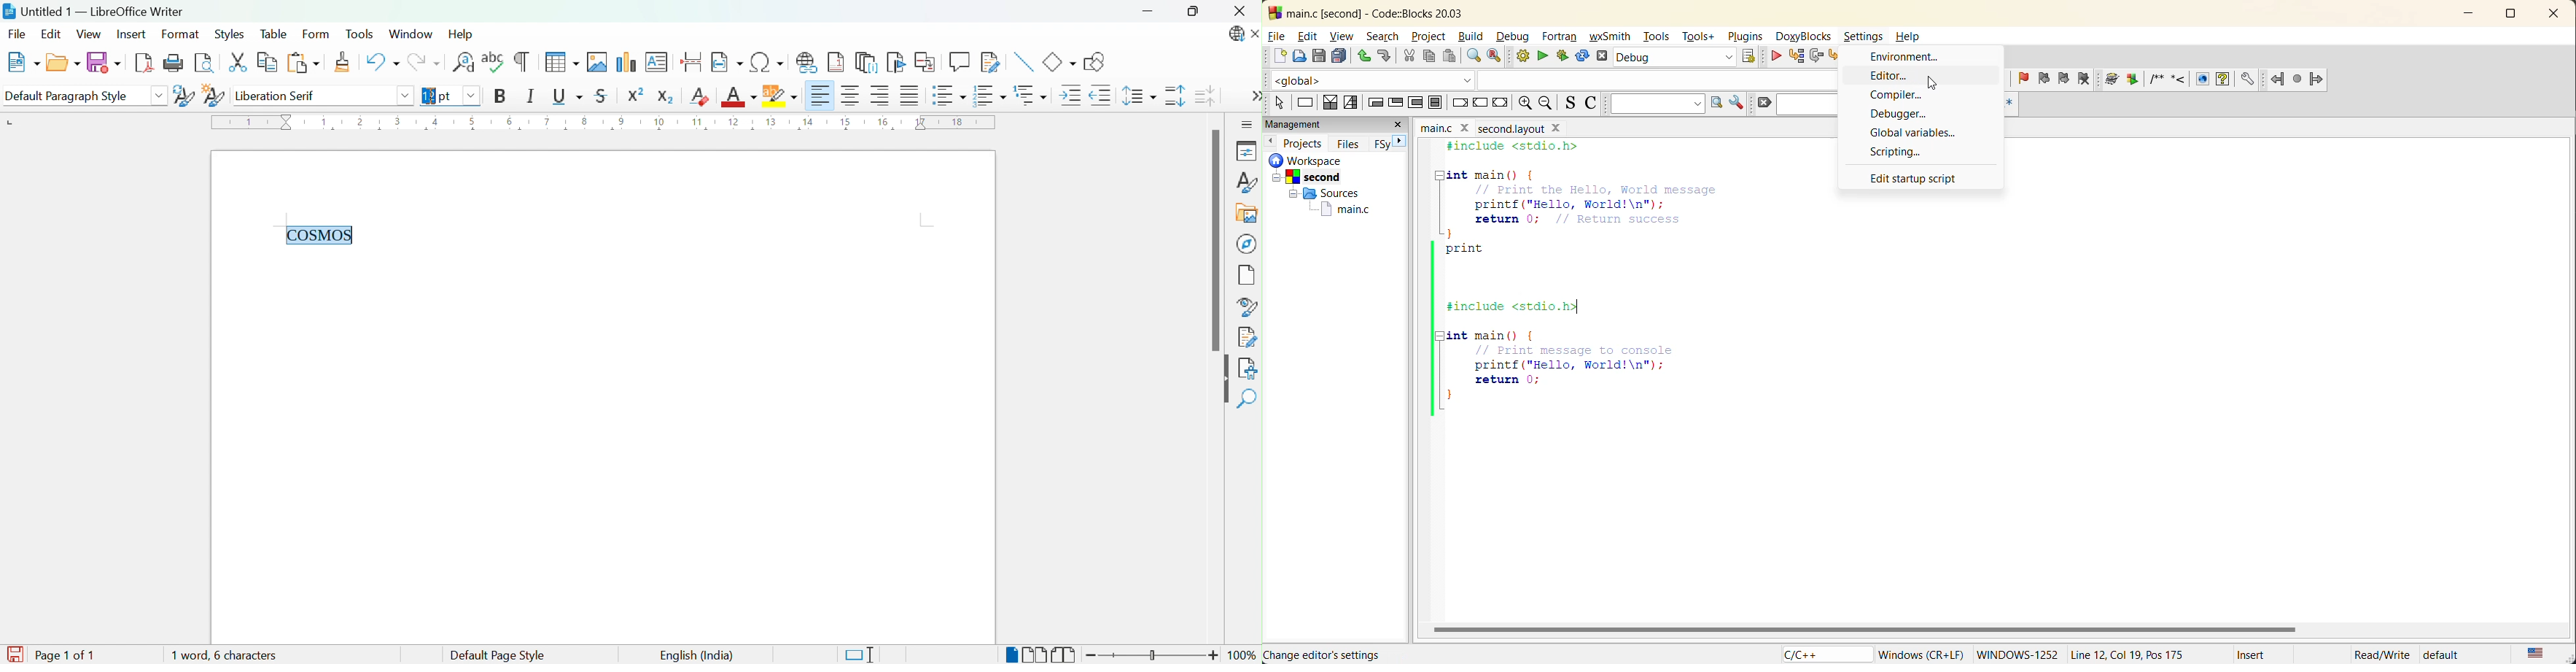 The width and height of the screenshot is (2576, 672). What do you see at coordinates (627, 61) in the screenshot?
I see `Insert Chart` at bounding box center [627, 61].